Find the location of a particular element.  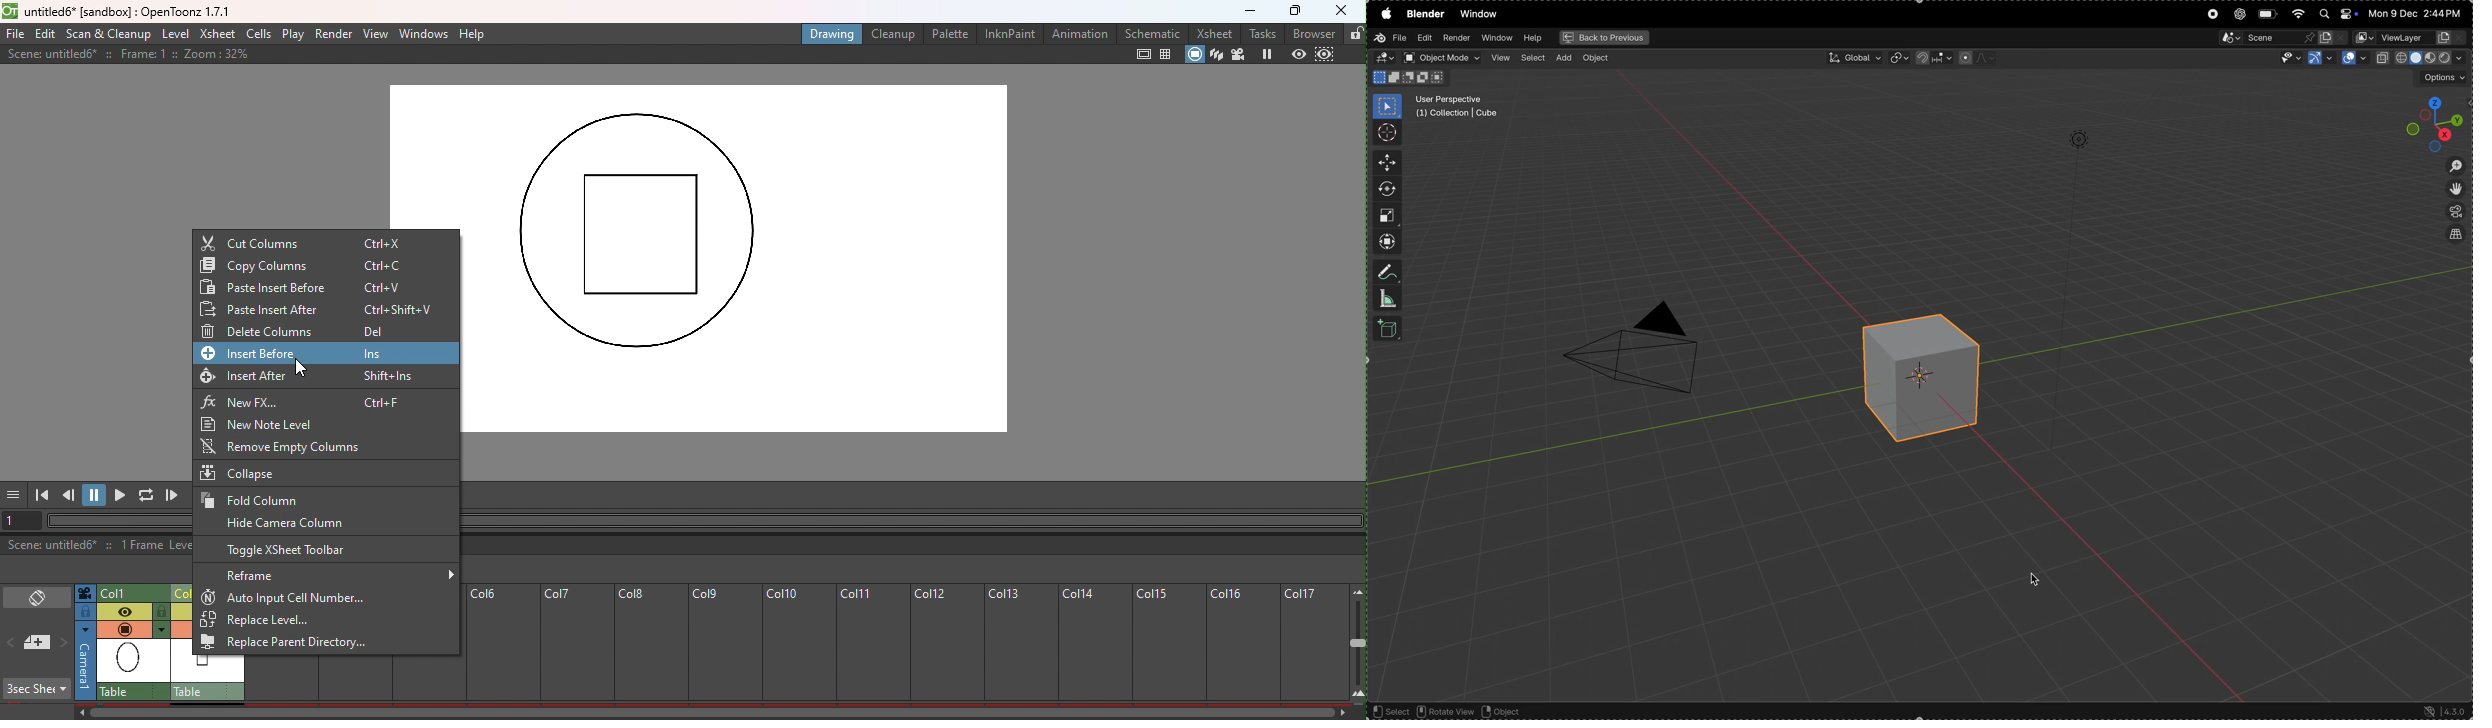

view port shading is located at coordinates (2421, 58).